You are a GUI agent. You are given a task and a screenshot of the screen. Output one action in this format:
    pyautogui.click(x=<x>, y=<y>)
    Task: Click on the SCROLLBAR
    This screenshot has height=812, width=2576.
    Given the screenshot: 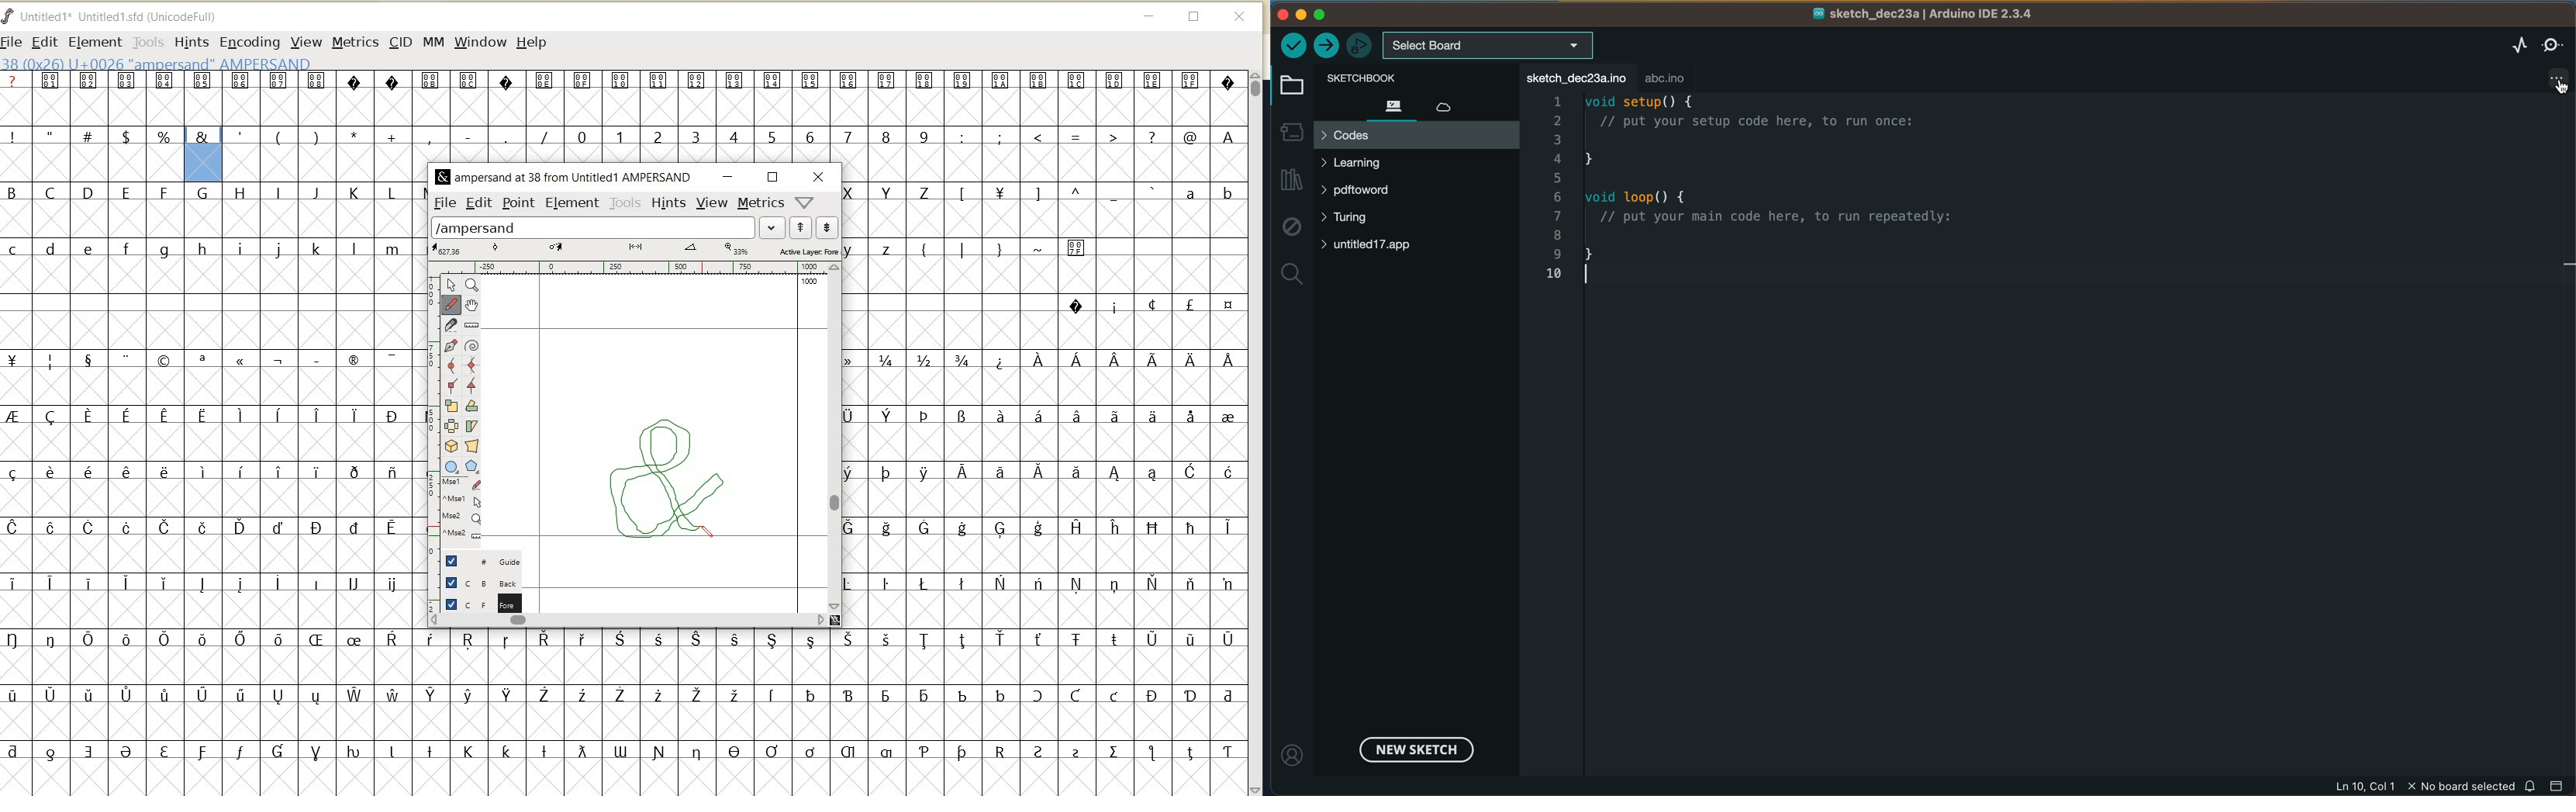 What is the action you would take?
    pyautogui.click(x=1258, y=433)
    